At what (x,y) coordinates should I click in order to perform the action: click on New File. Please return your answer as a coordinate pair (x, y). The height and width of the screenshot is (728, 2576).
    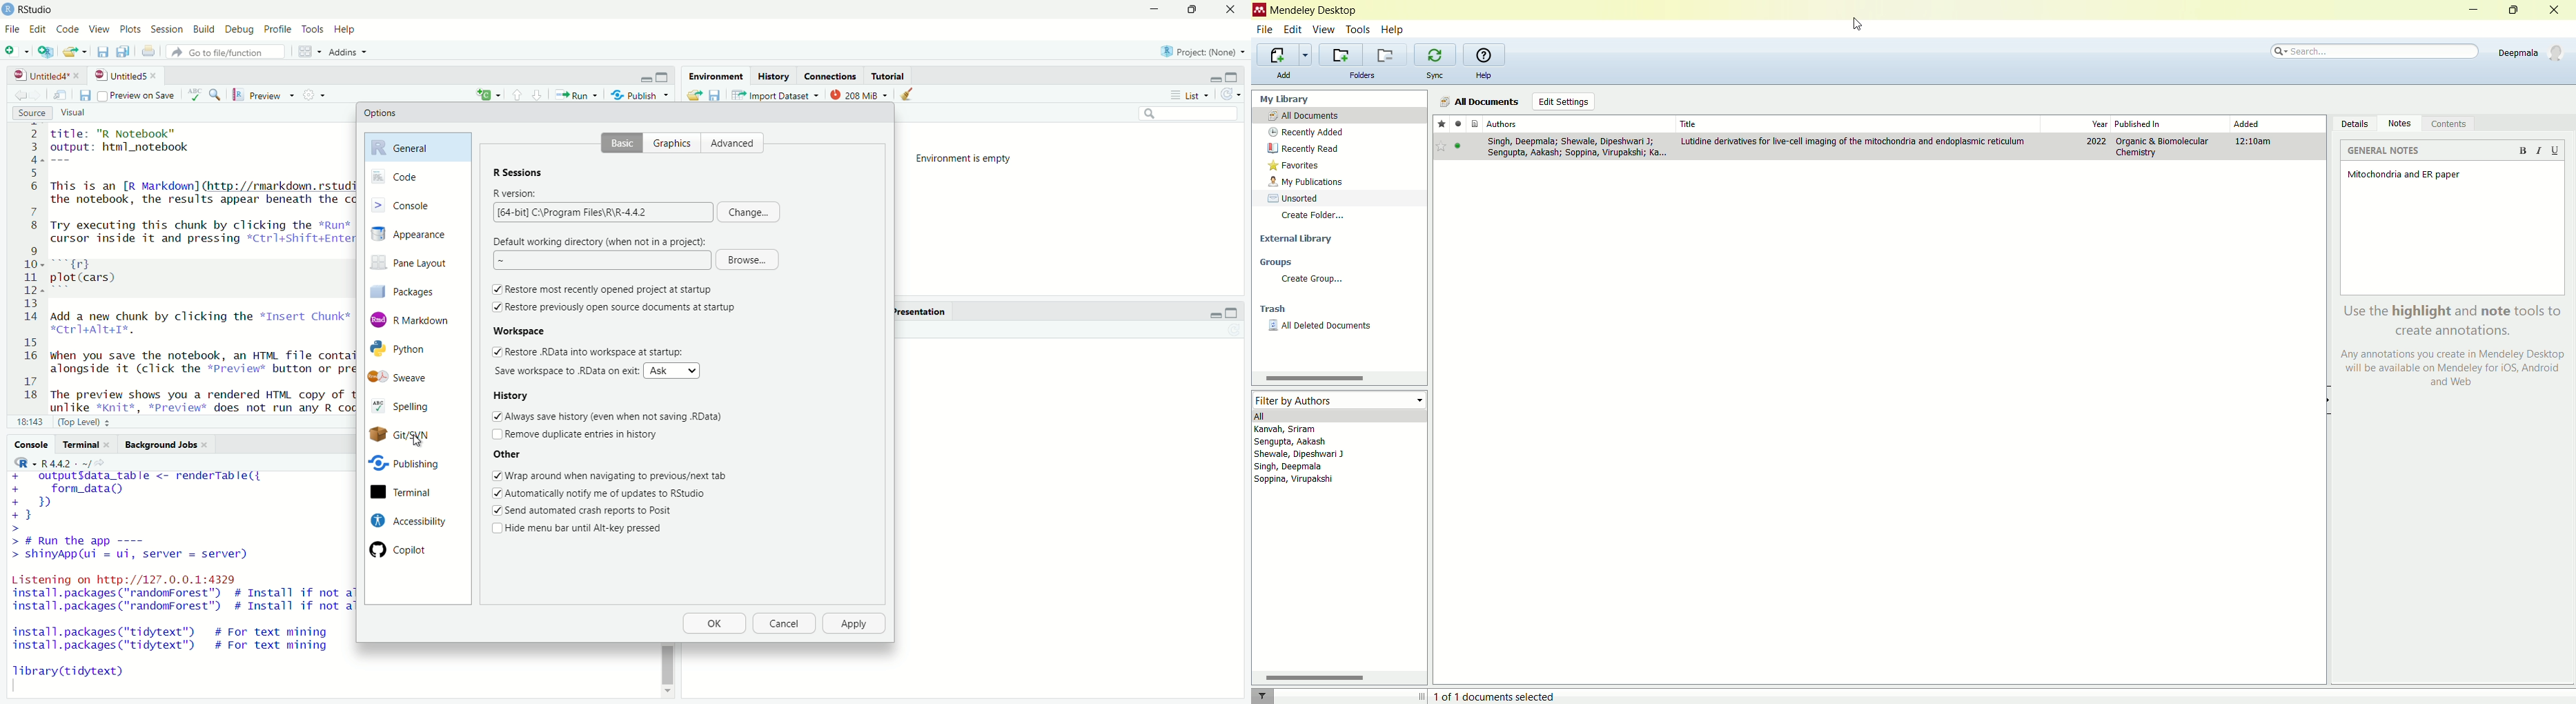
    Looking at the image, I should click on (18, 50).